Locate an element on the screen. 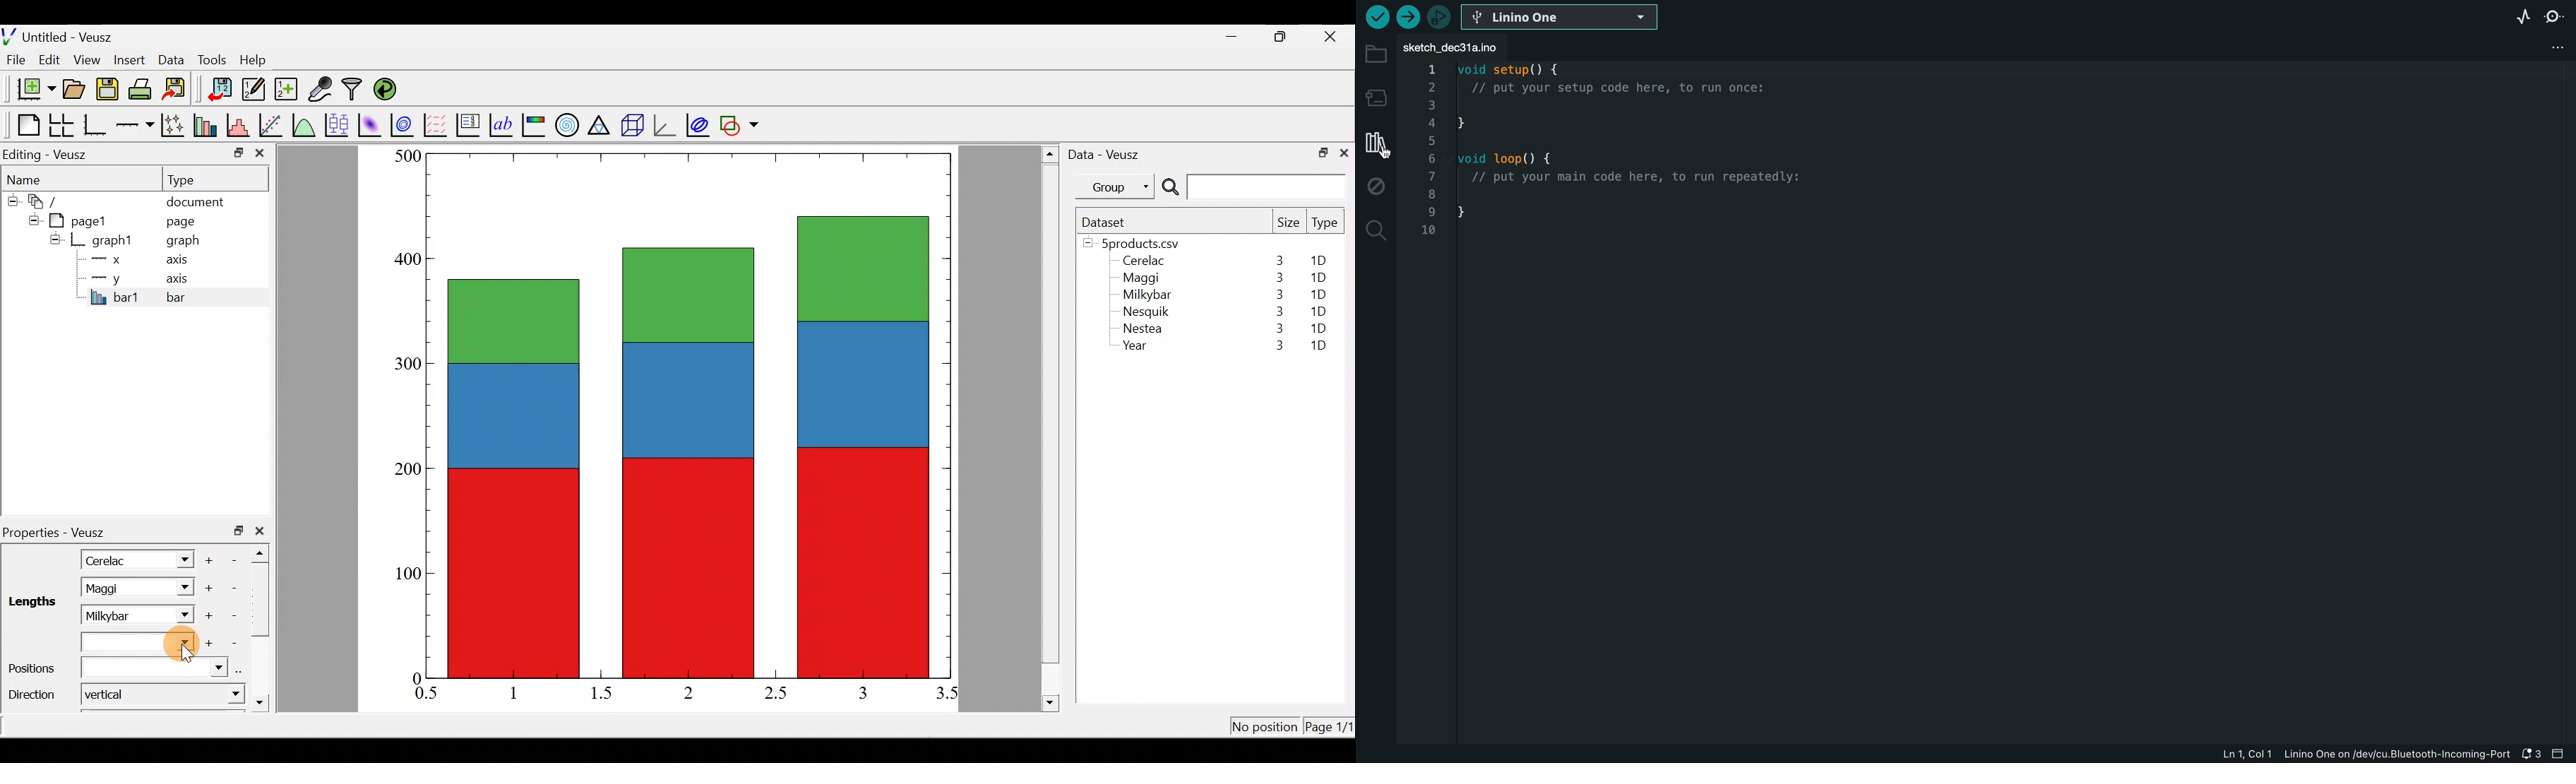  restore down is located at coordinates (239, 531).